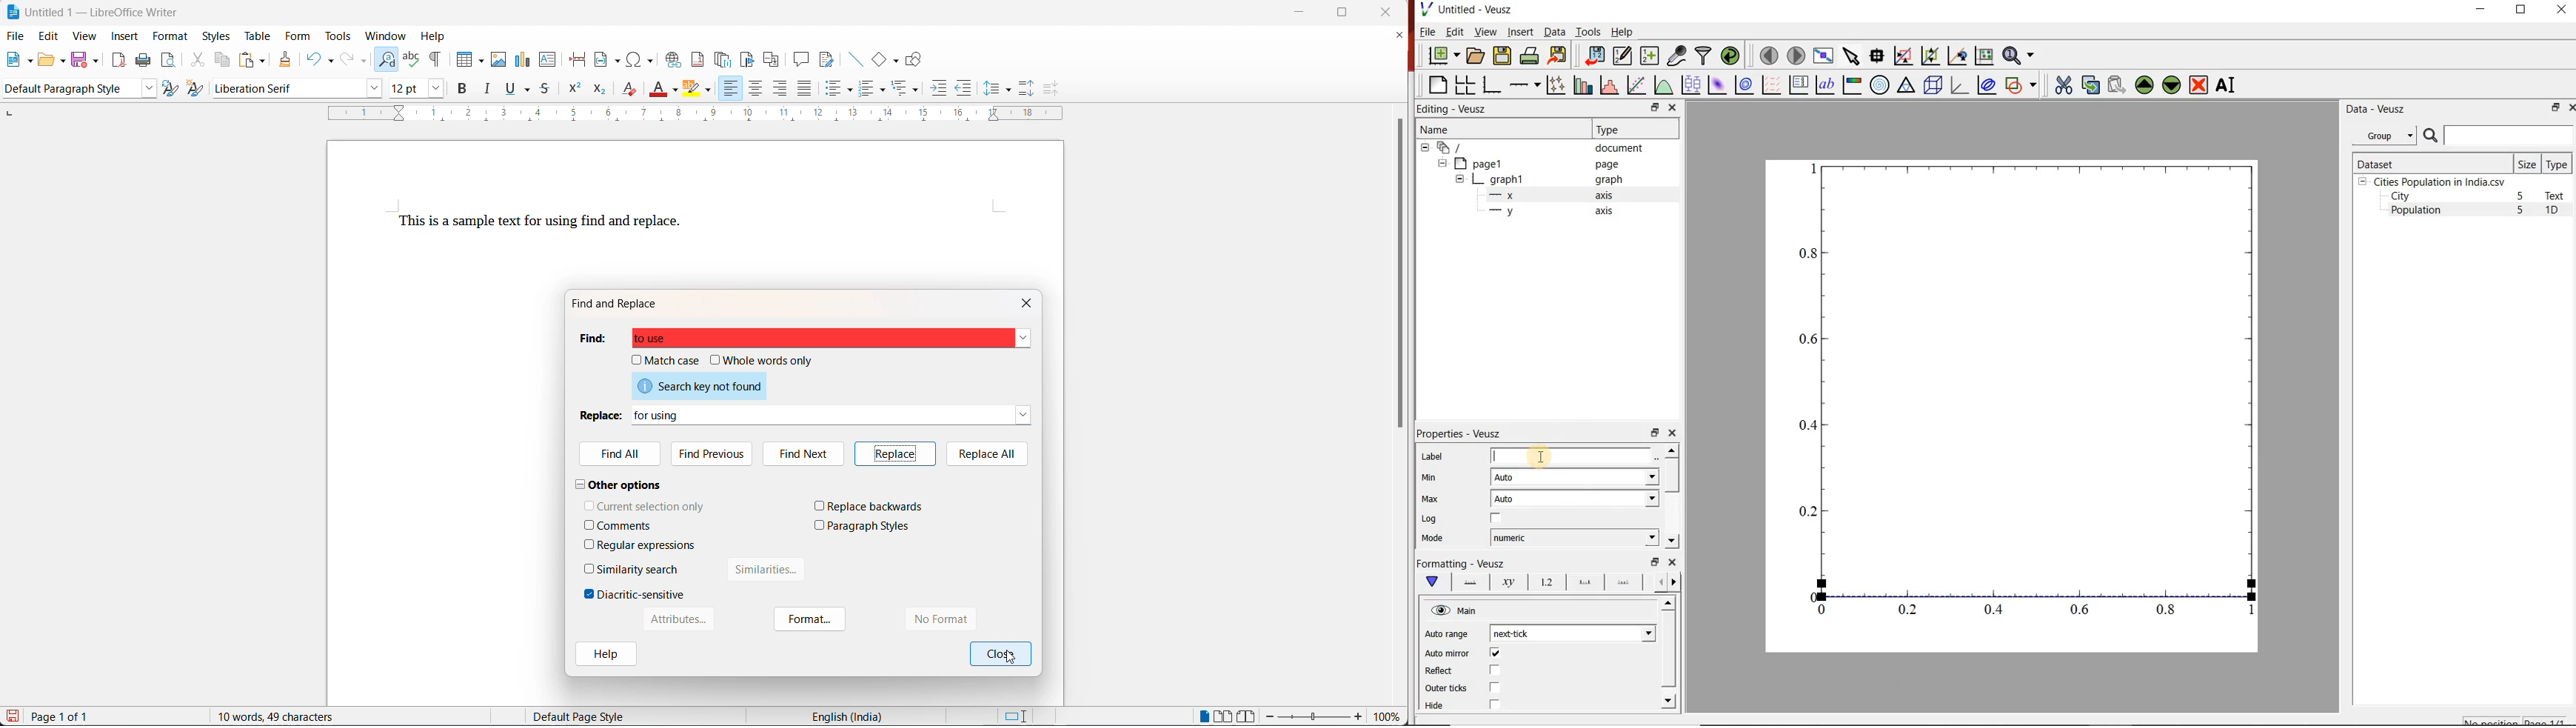 This screenshot has height=728, width=2576. What do you see at coordinates (1770, 84) in the screenshot?
I see `plot a vector field` at bounding box center [1770, 84].